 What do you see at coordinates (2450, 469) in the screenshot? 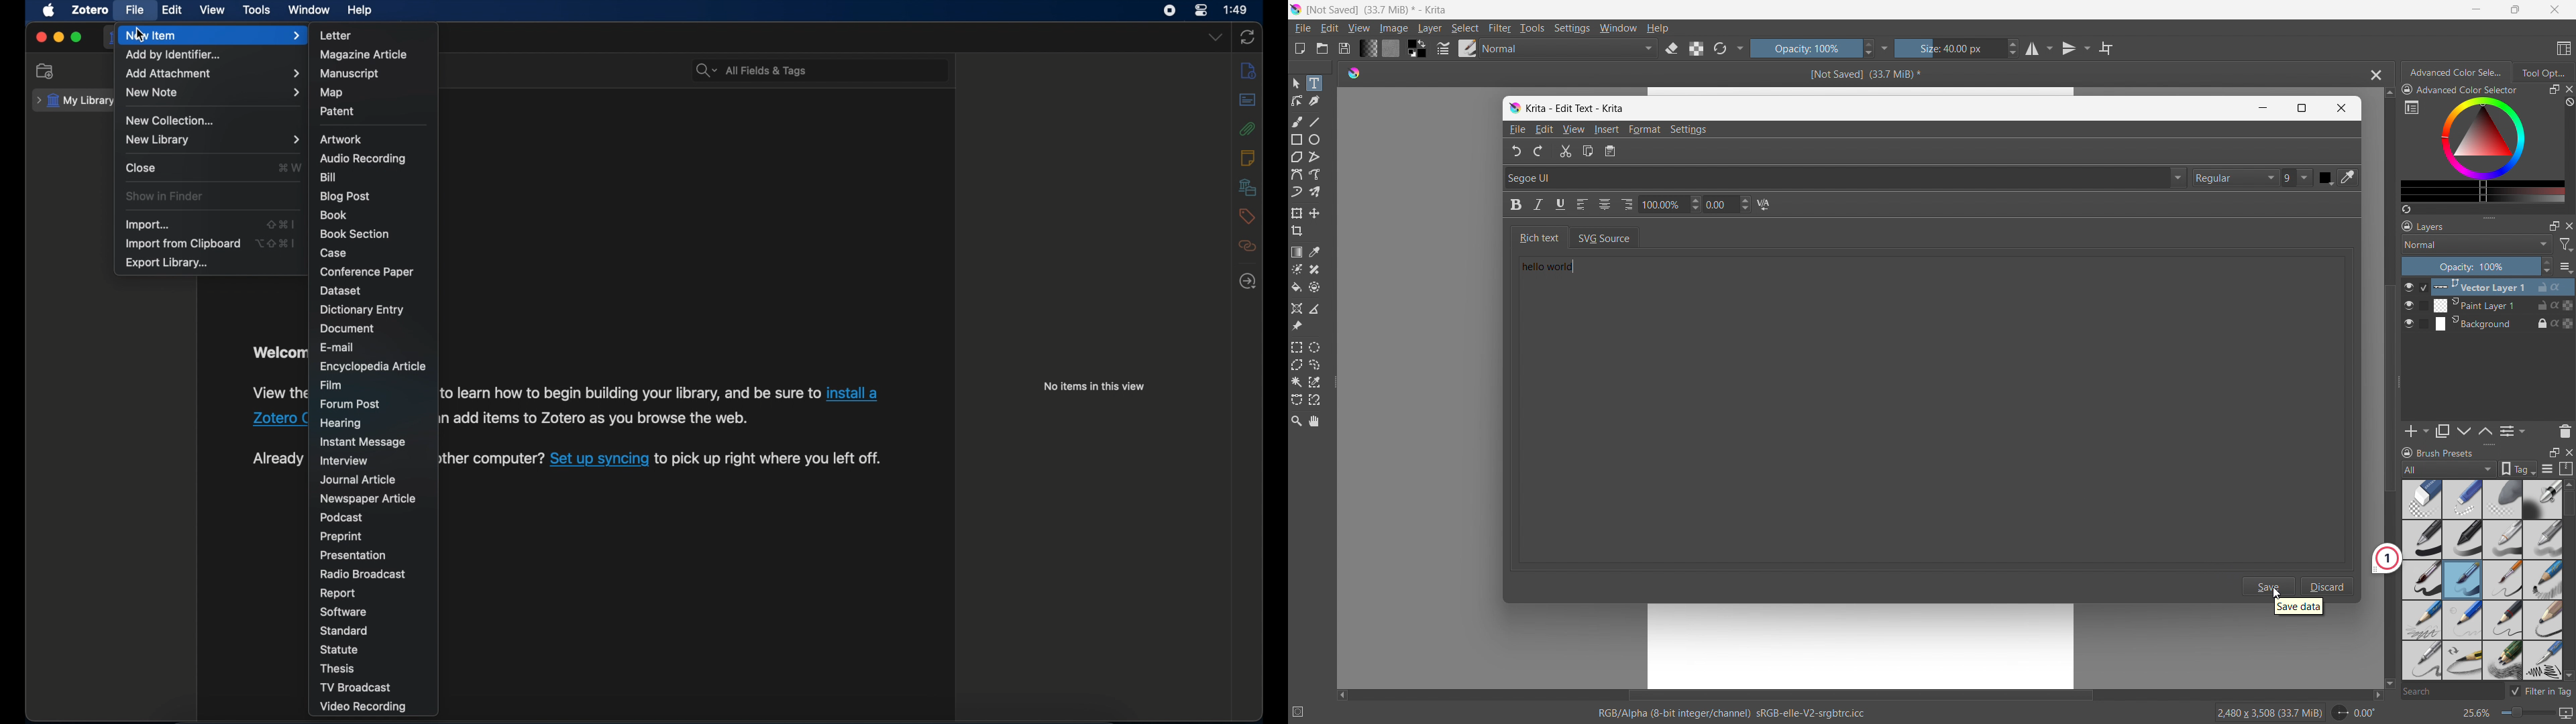
I see `brush type` at bounding box center [2450, 469].